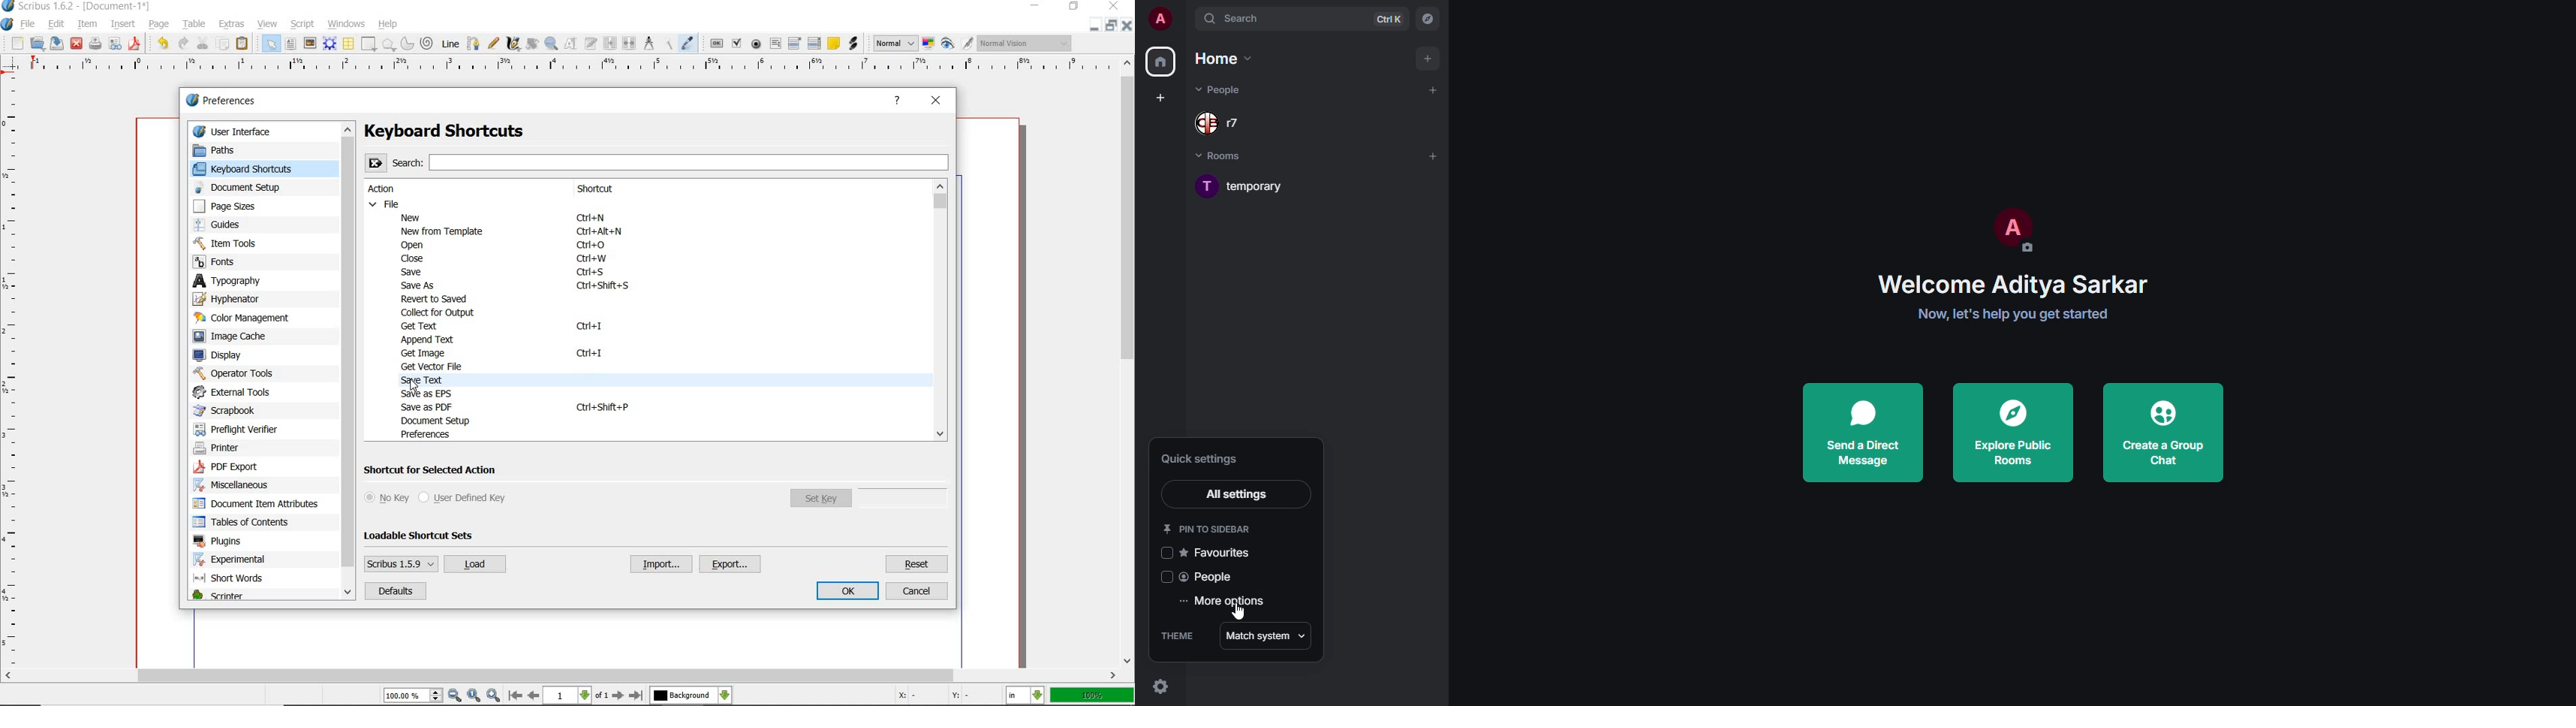  I want to click on visual appearance of the display, so click(1026, 43).